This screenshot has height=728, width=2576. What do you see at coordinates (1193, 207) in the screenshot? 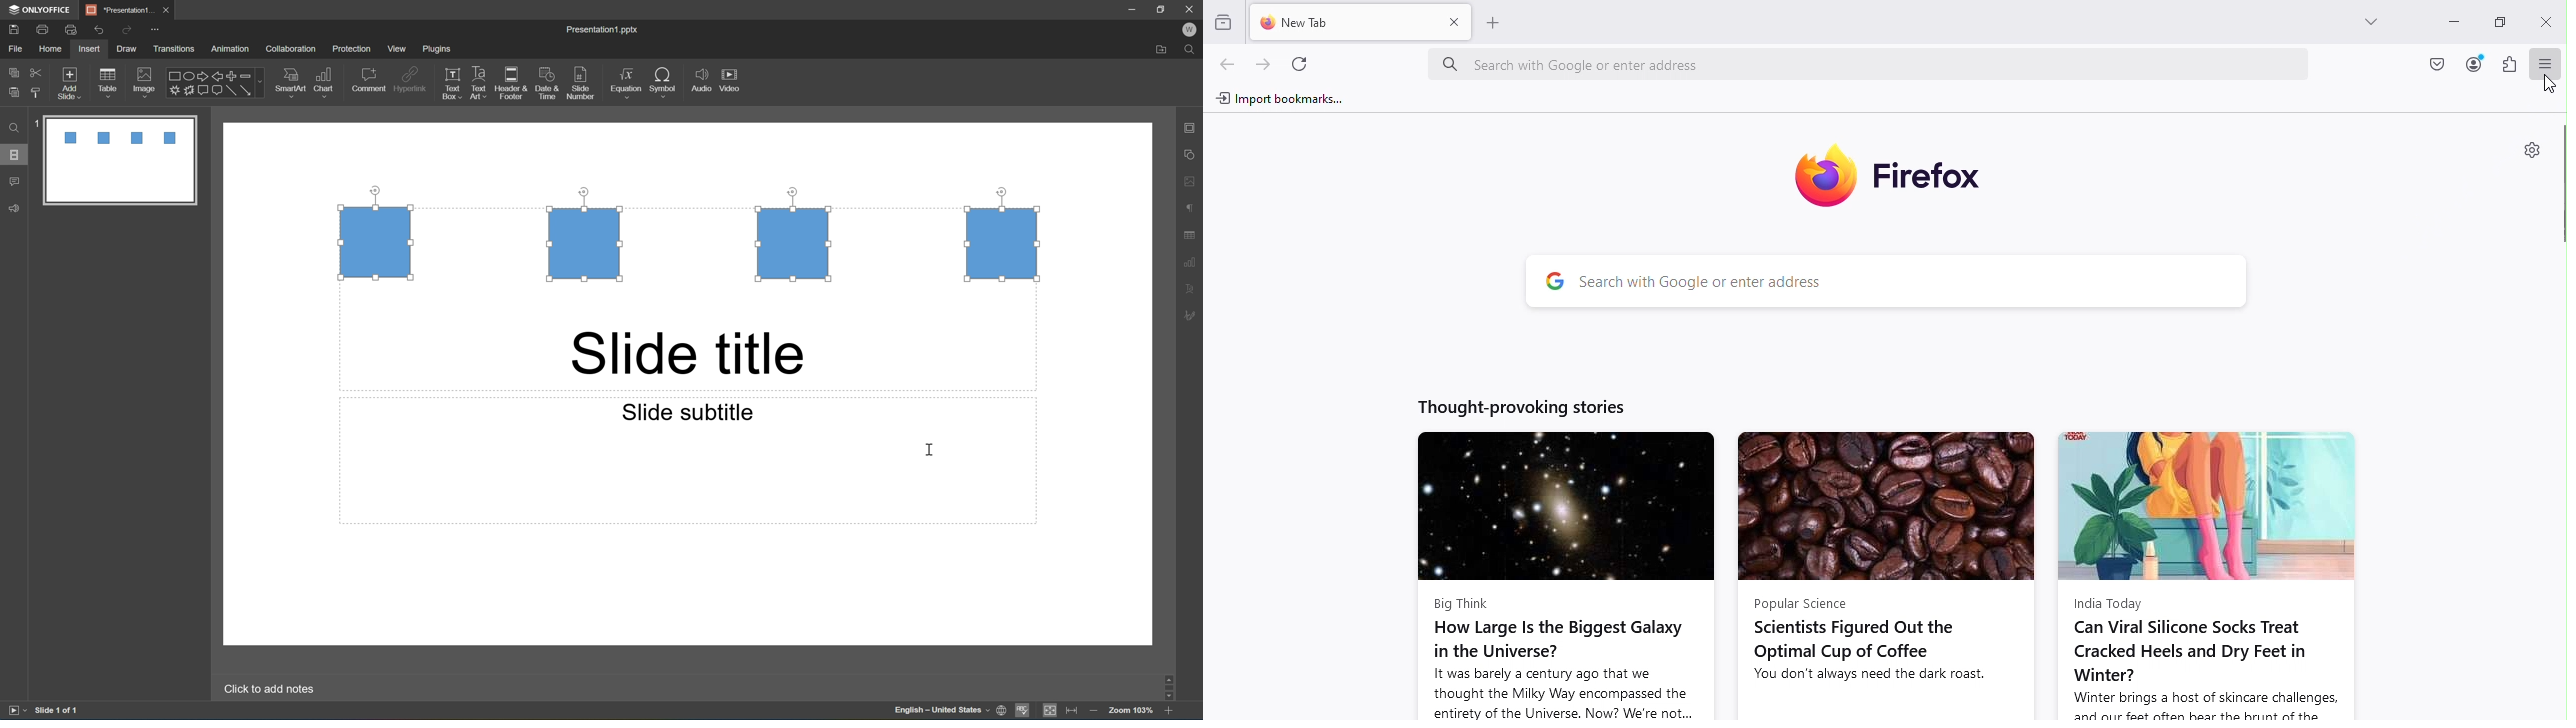
I see `paragraph settings` at bounding box center [1193, 207].